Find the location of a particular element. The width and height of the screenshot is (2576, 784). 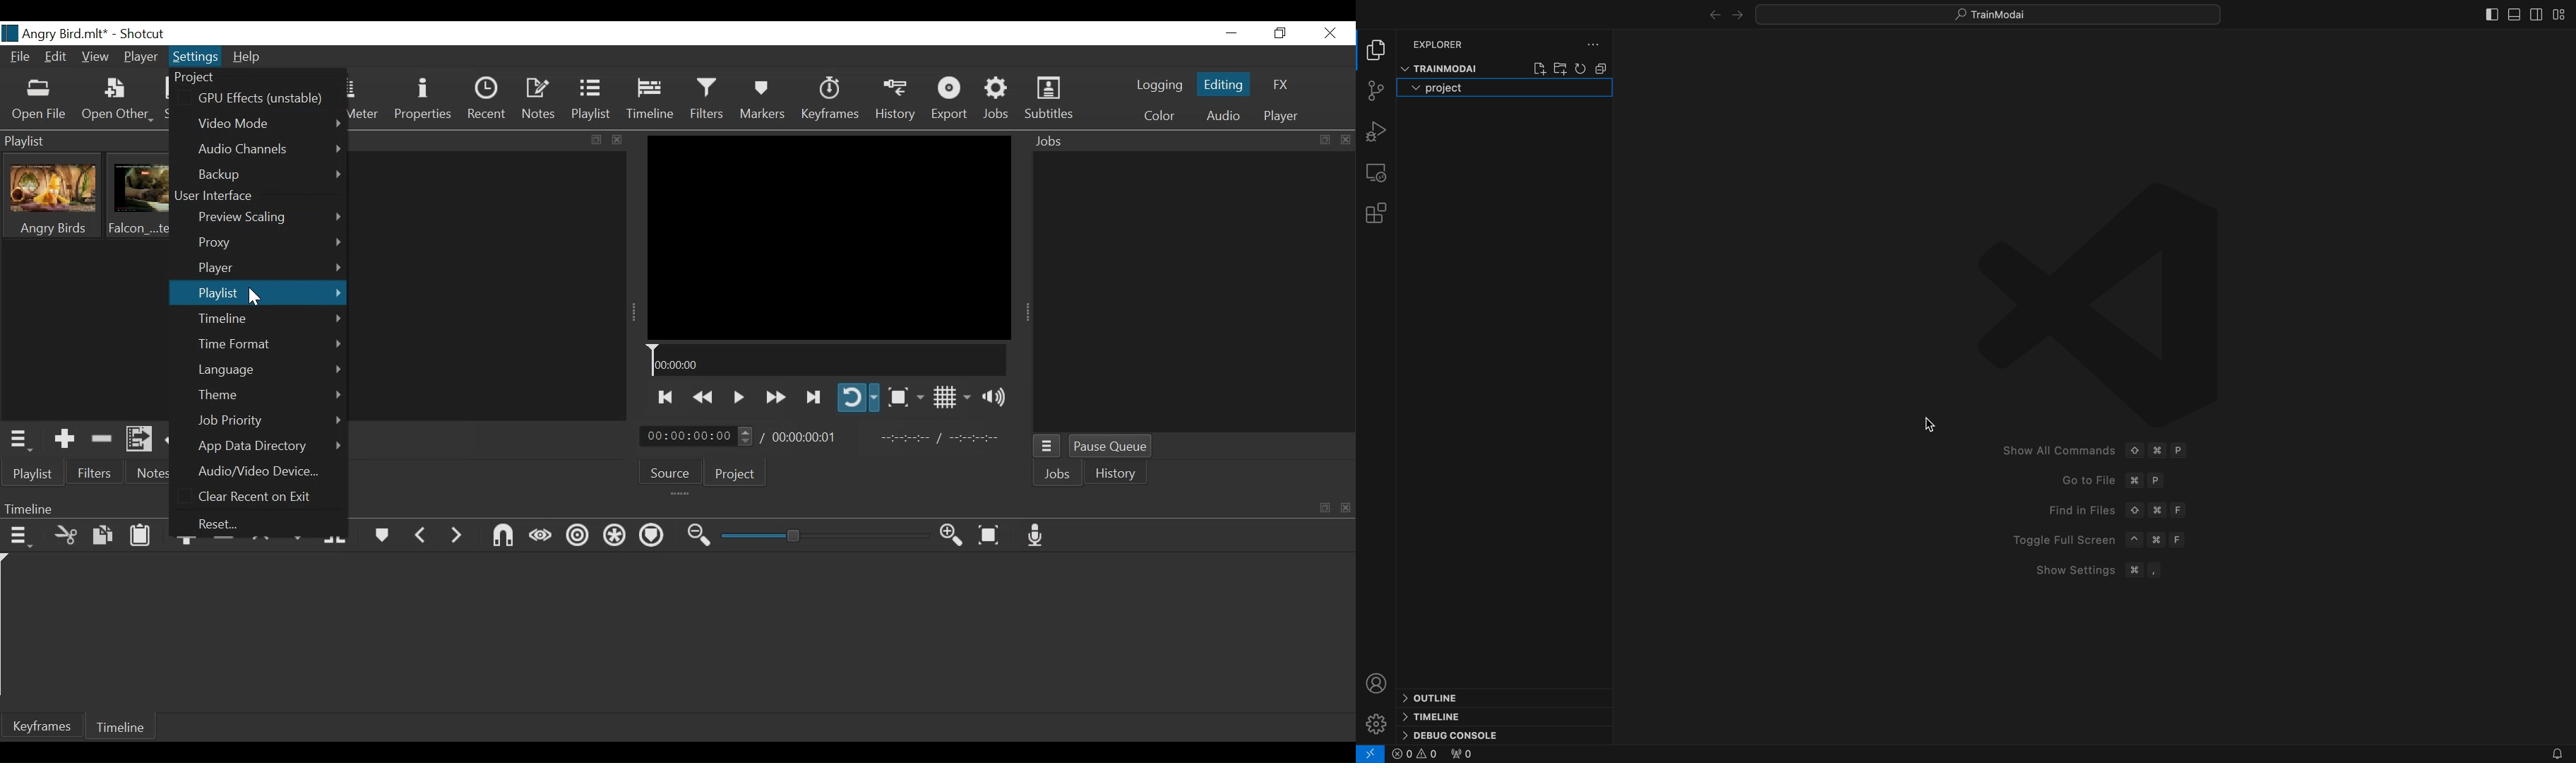

Player is located at coordinates (141, 57).